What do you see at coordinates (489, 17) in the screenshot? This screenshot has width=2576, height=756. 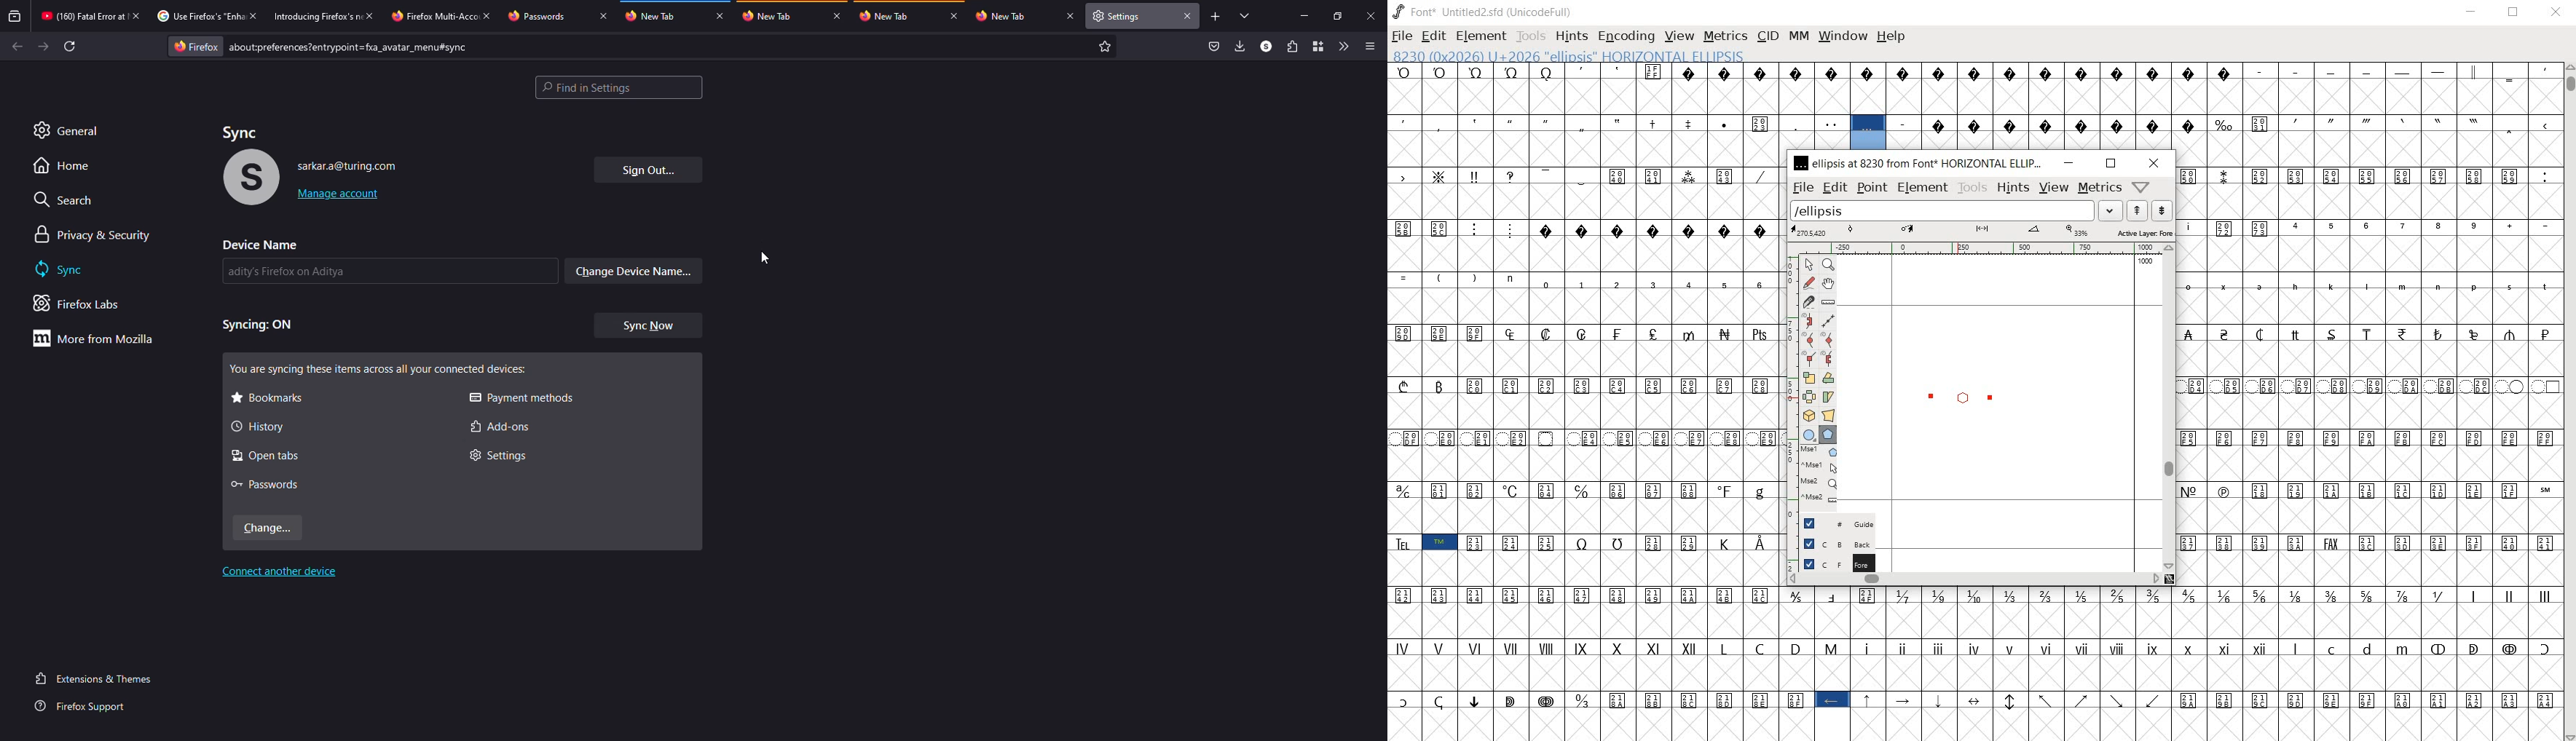 I see `close` at bounding box center [489, 17].